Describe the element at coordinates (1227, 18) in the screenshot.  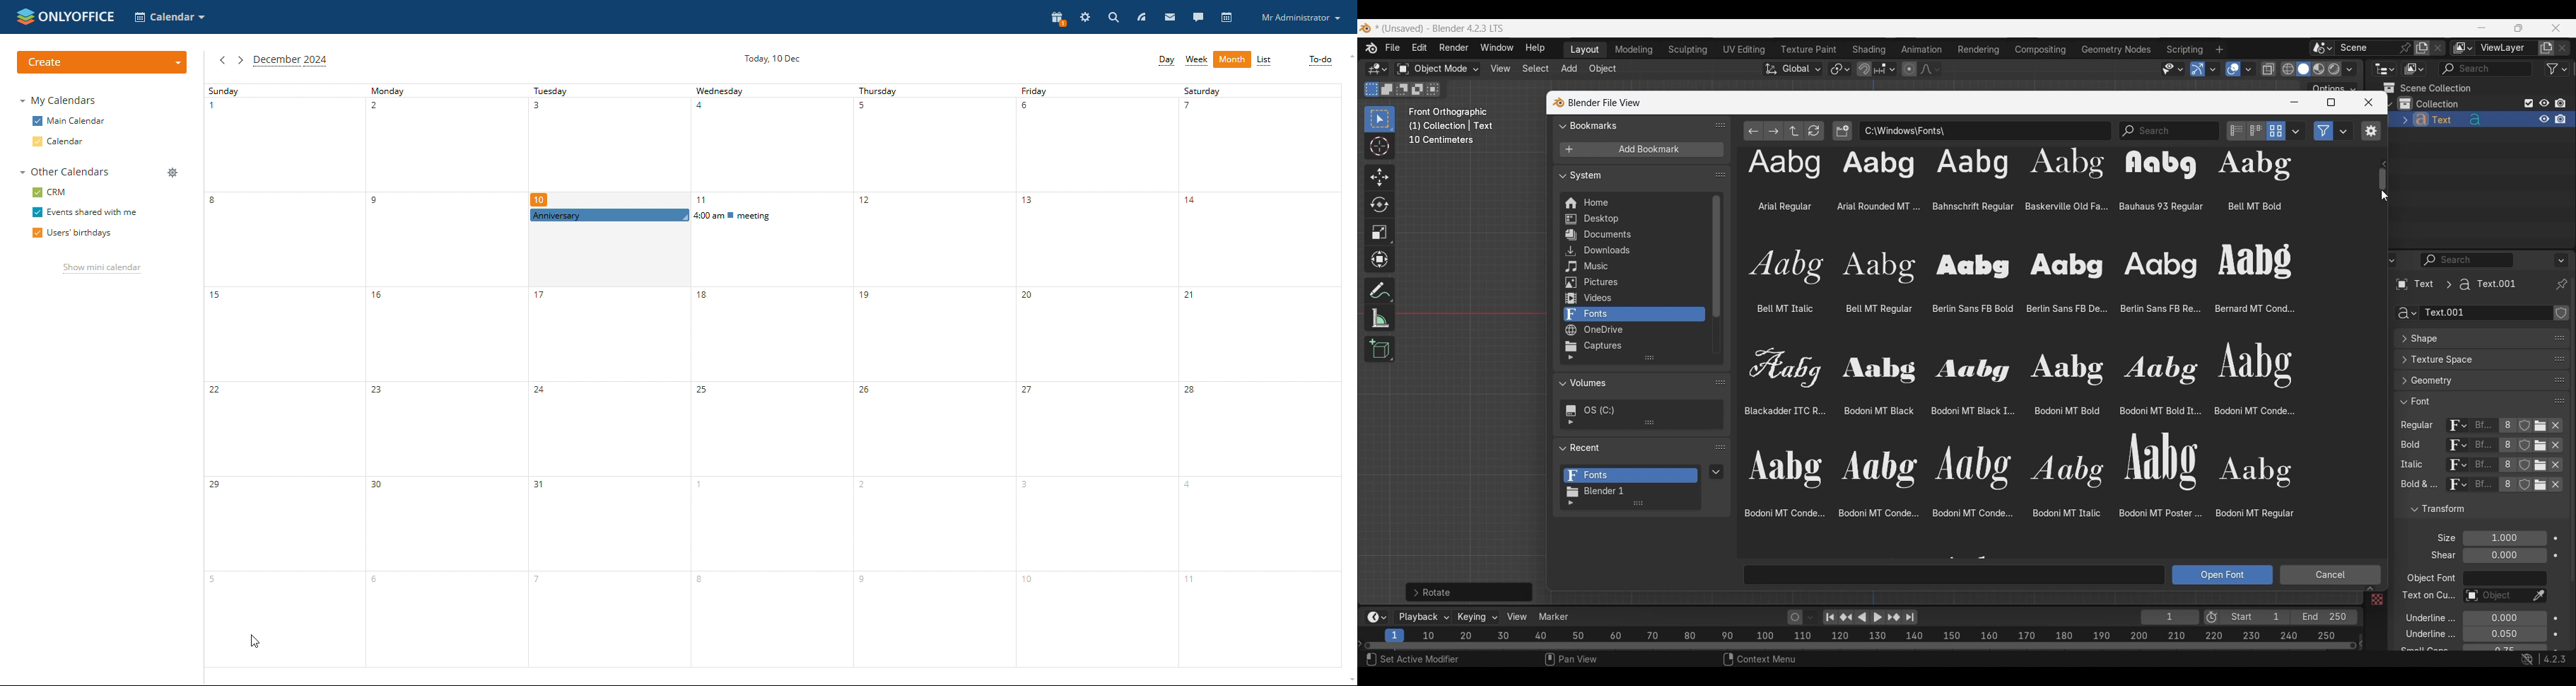
I see `calendar` at that location.